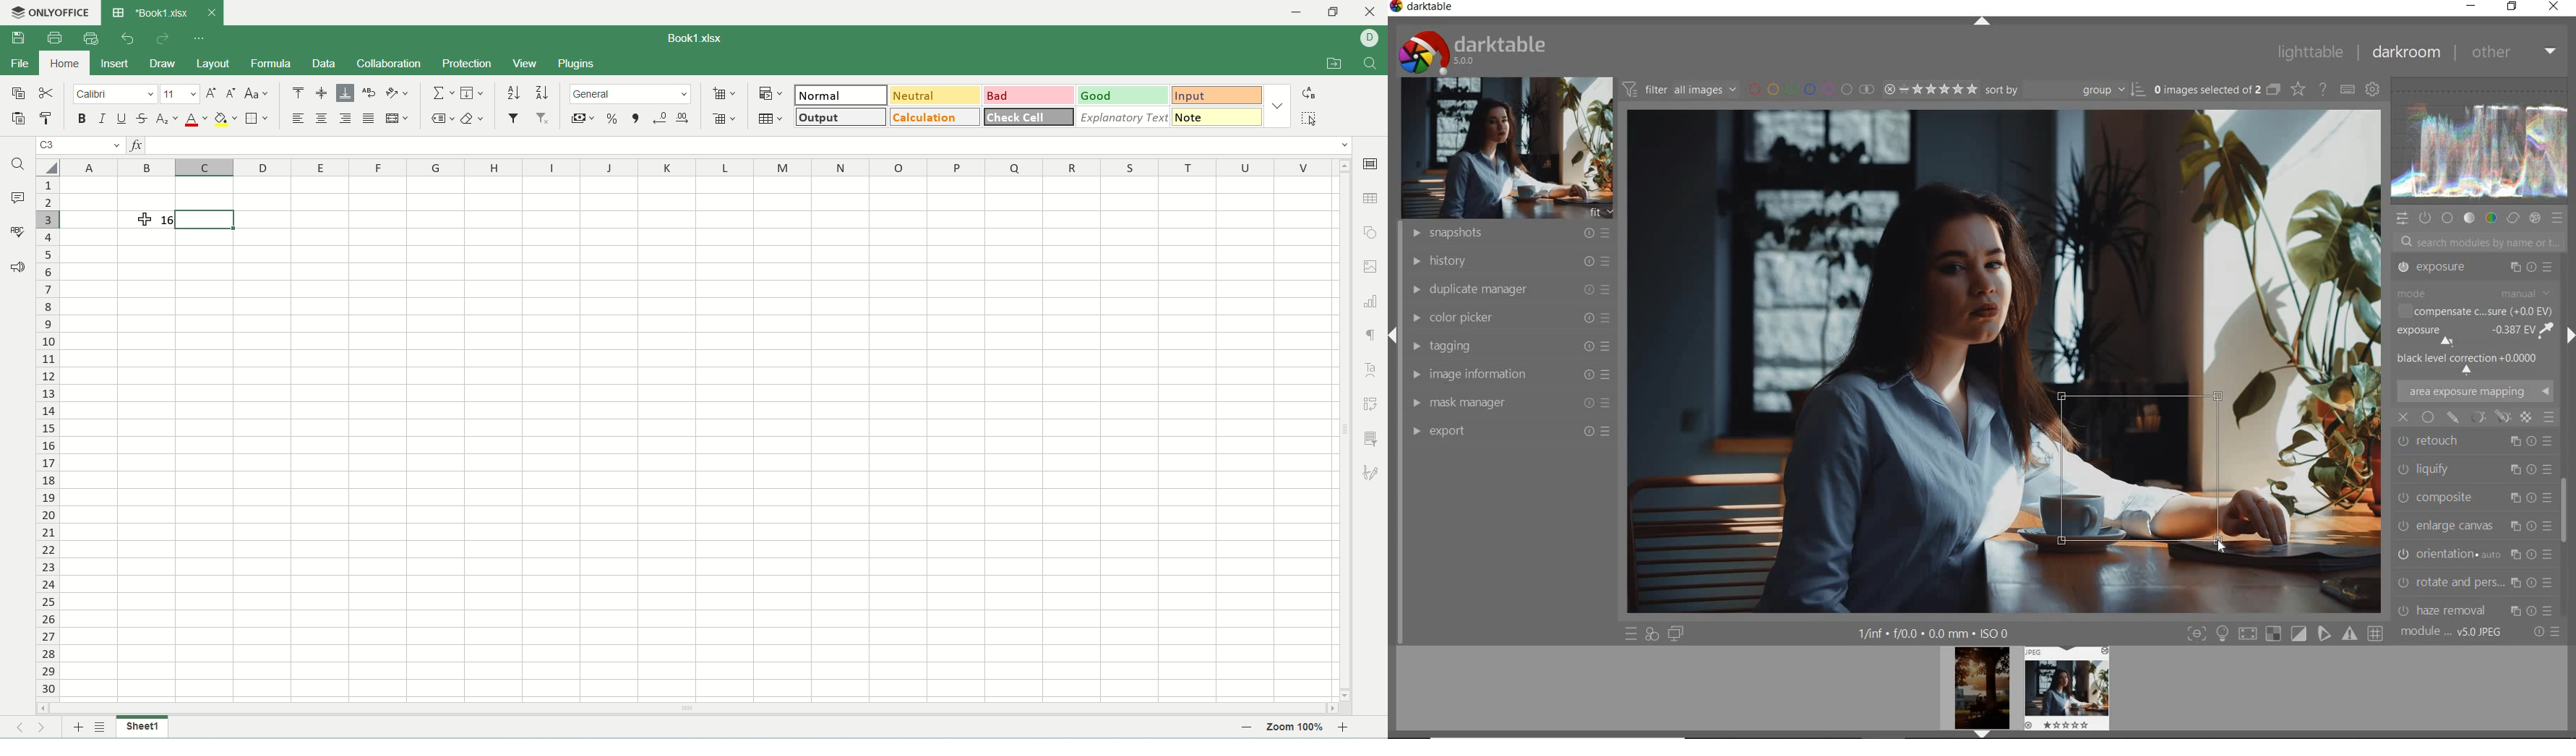  Describe the element at coordinates (53, 13) in the screenshot. I see `onlyoffice` at that location.